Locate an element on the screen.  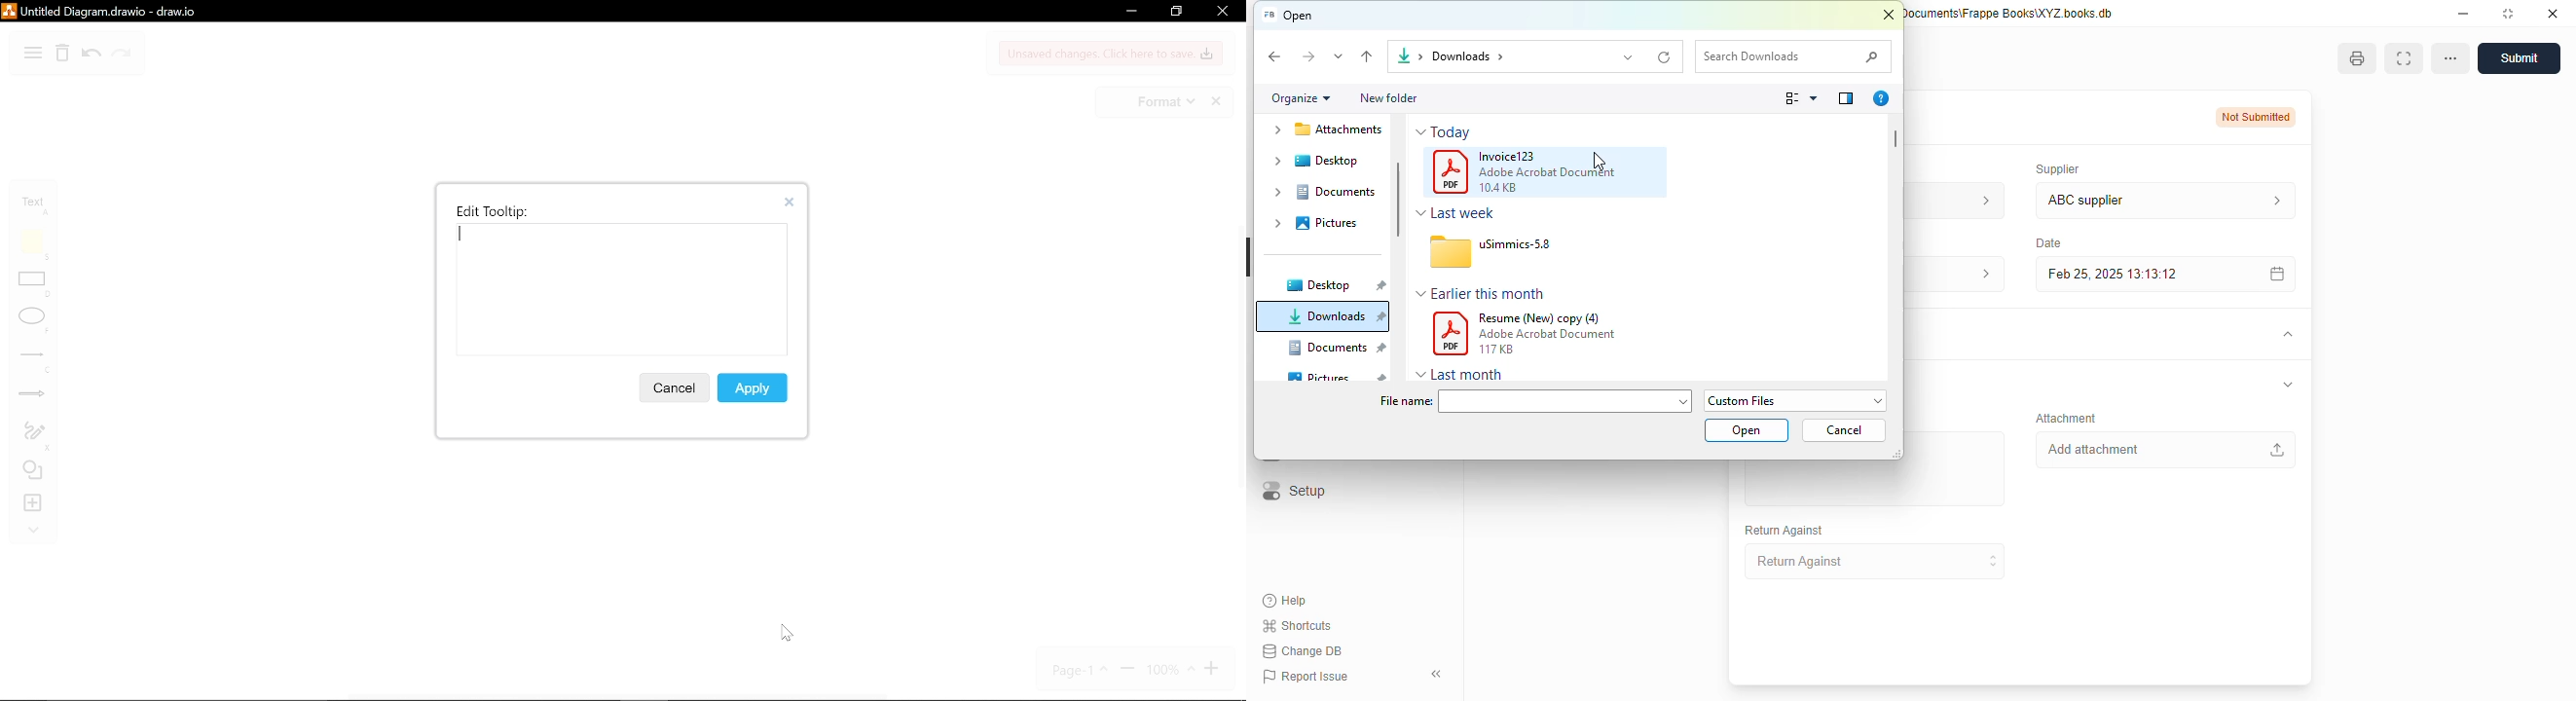
show the preview pane is located at coordinates (1846, 98).